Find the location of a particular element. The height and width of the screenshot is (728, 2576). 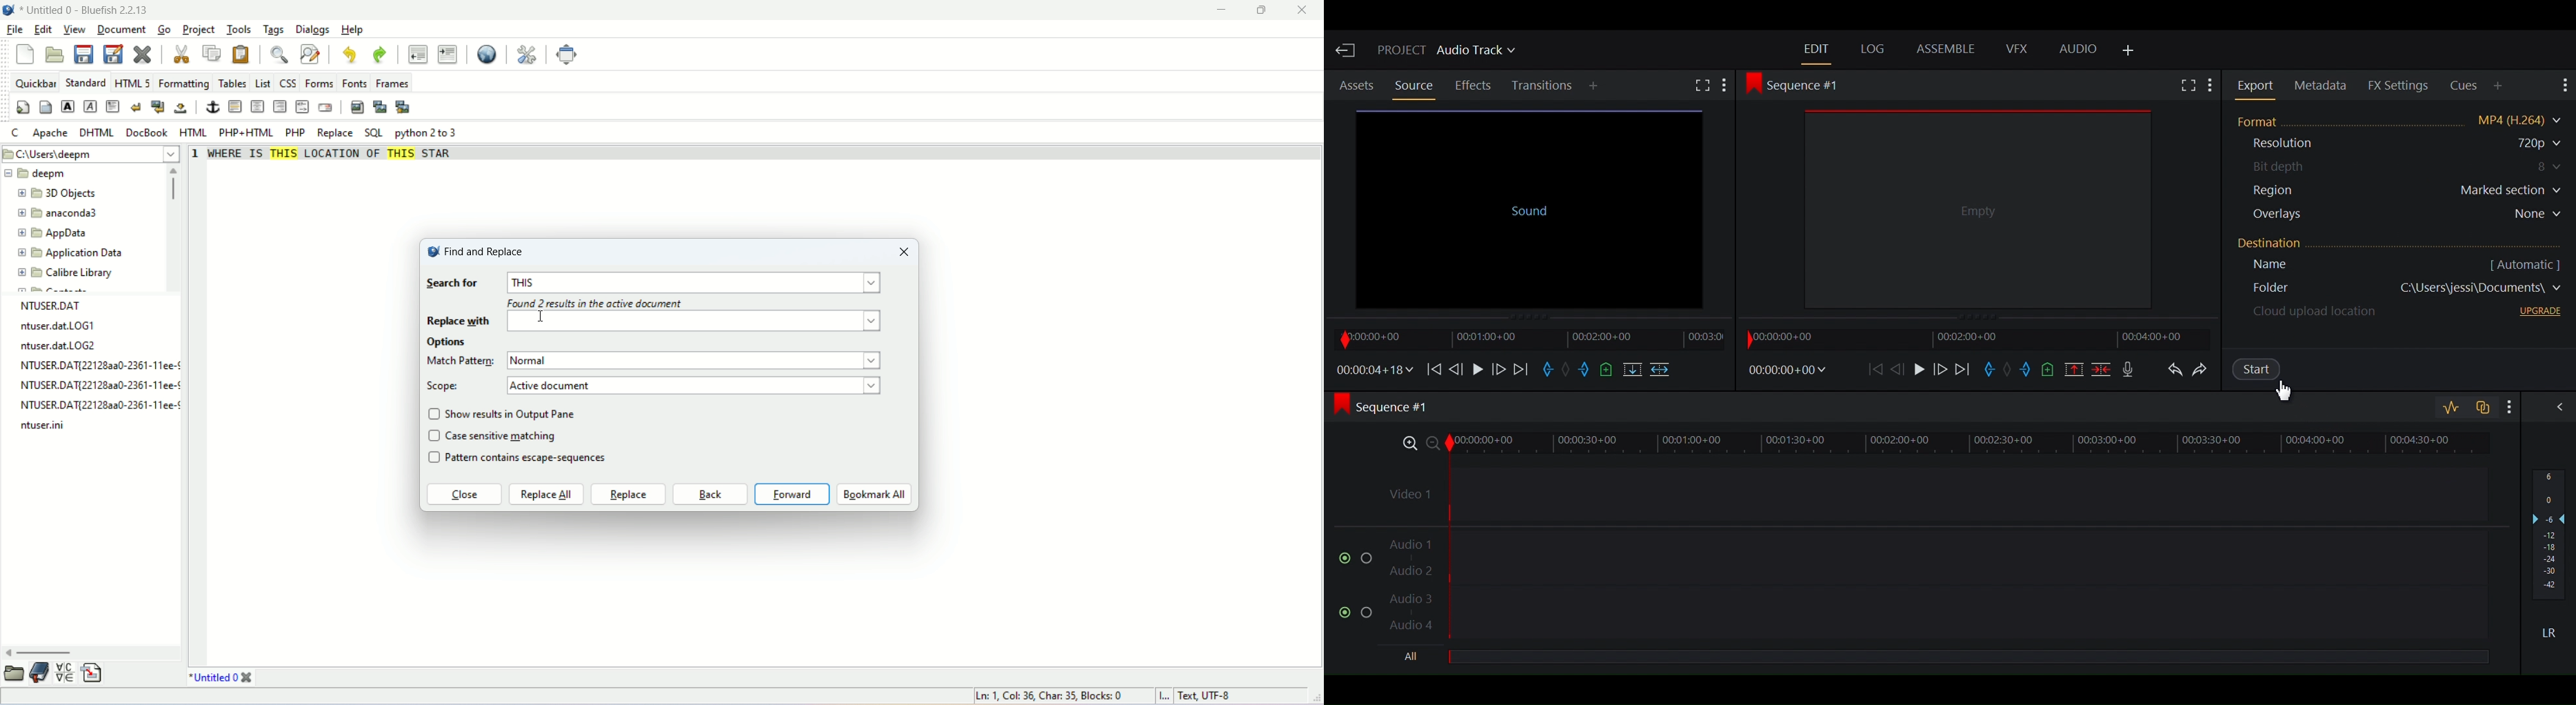

input text for search is located at coordinates (657, 284).